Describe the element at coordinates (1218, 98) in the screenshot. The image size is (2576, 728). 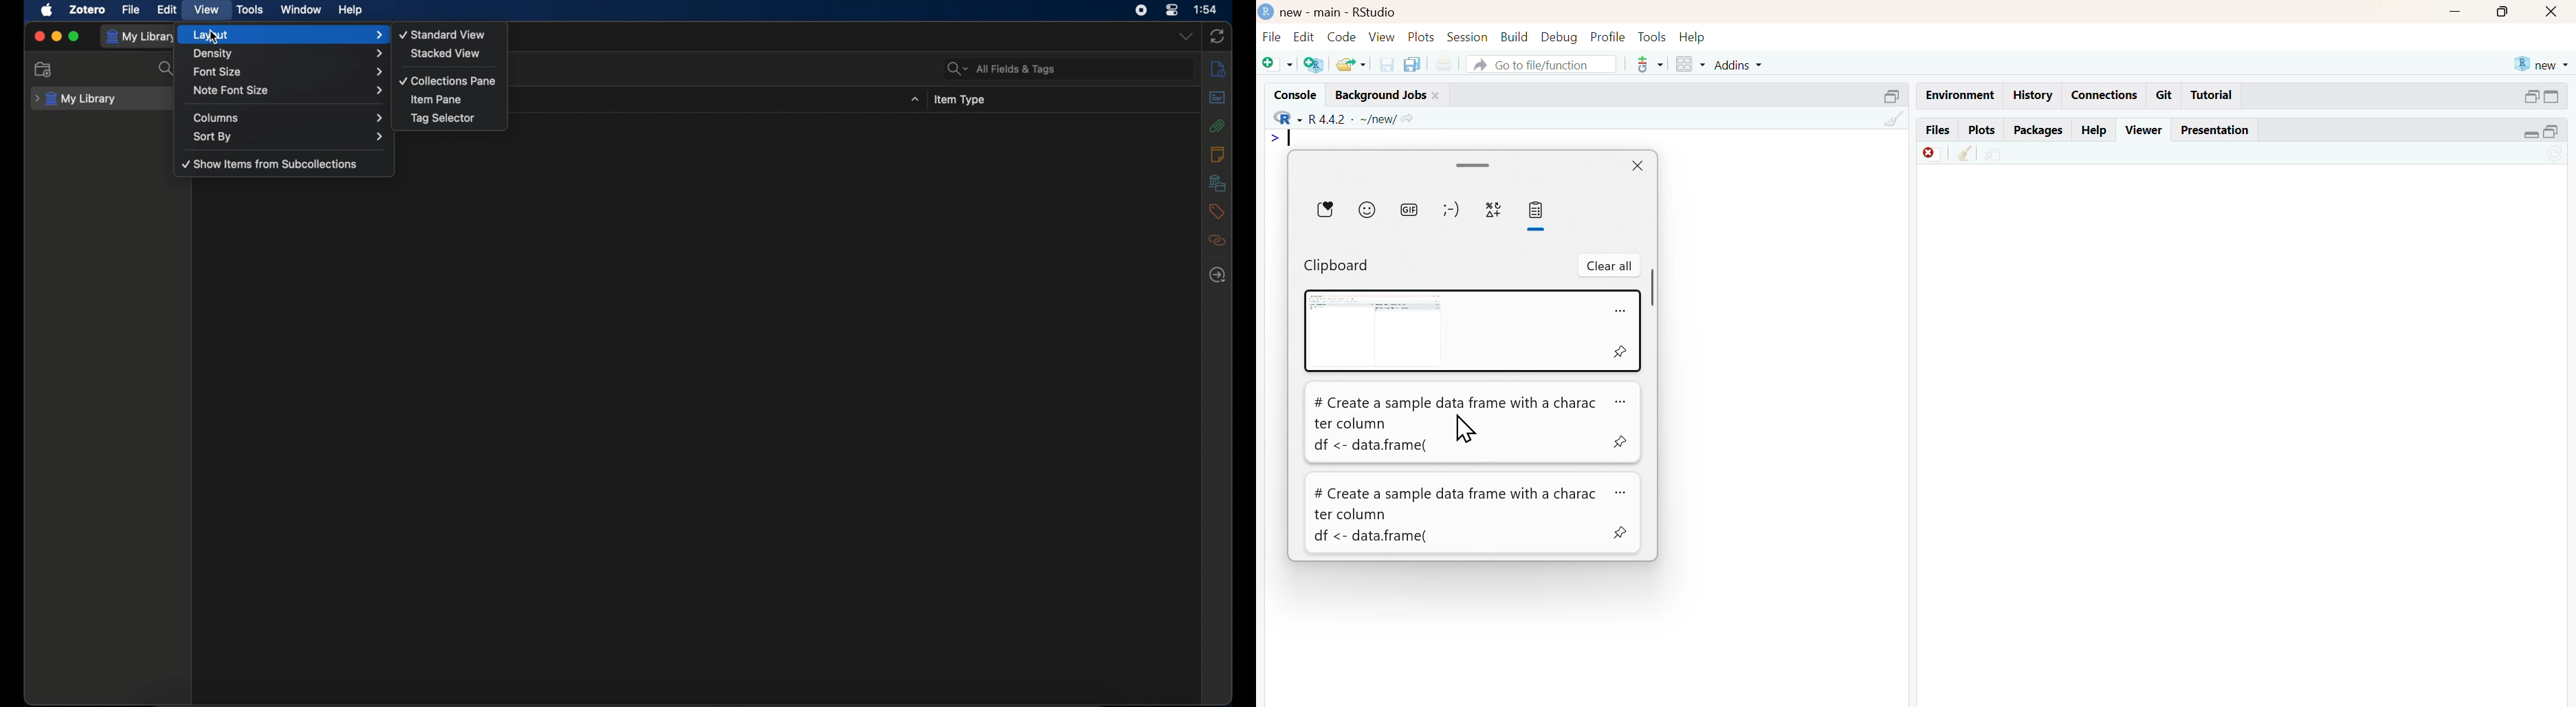
I see `abstract` at that location.